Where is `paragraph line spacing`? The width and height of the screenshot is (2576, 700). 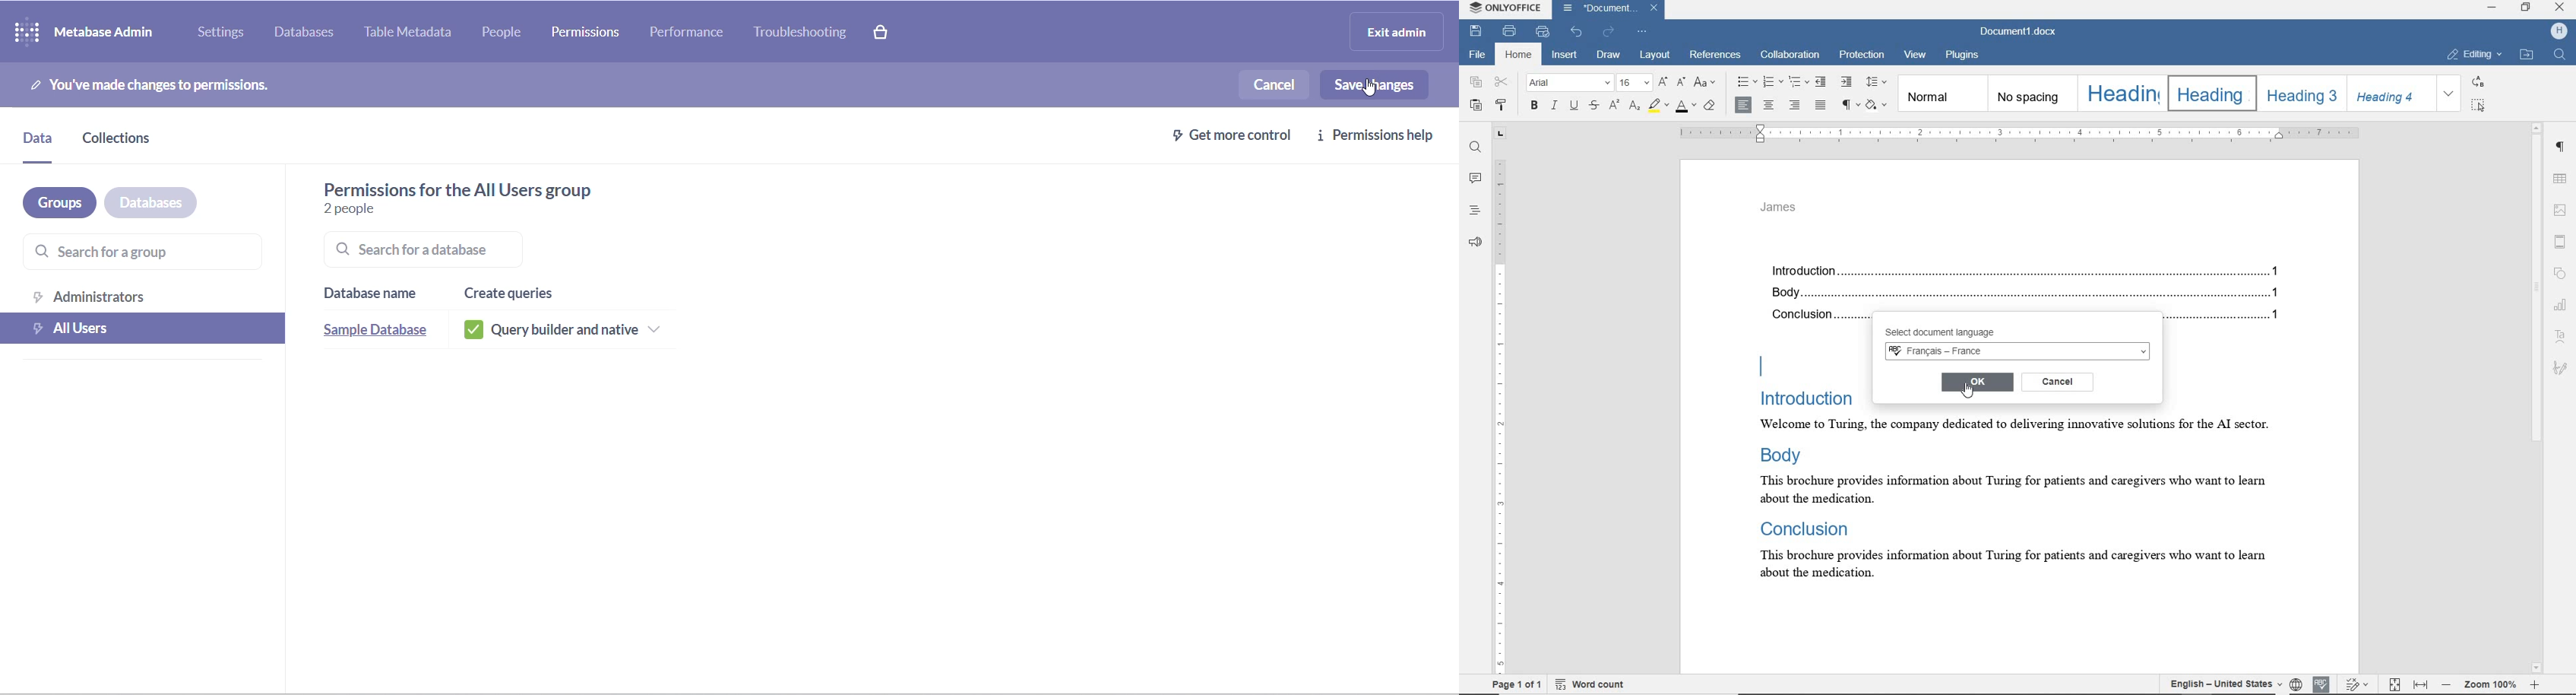
paragraph line spacing is located at coordinates (1877, 82).